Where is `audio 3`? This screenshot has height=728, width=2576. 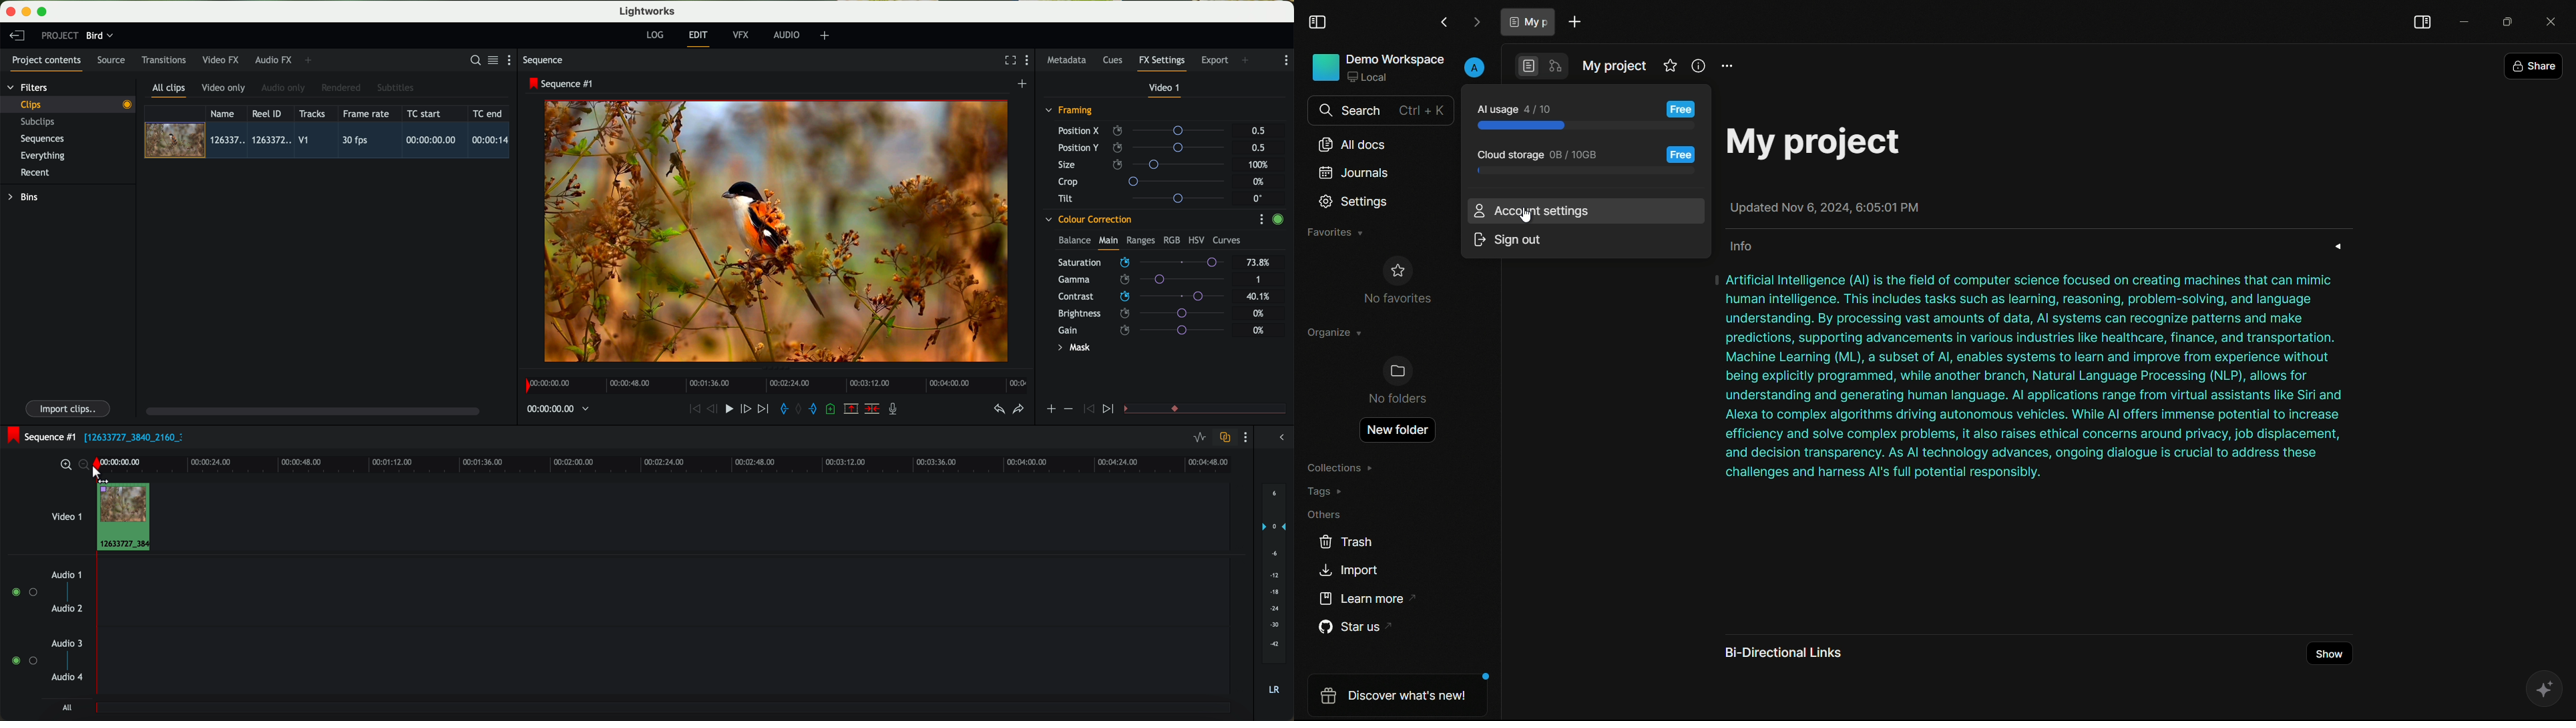
audio 3 is located at coordinates (62, 643).